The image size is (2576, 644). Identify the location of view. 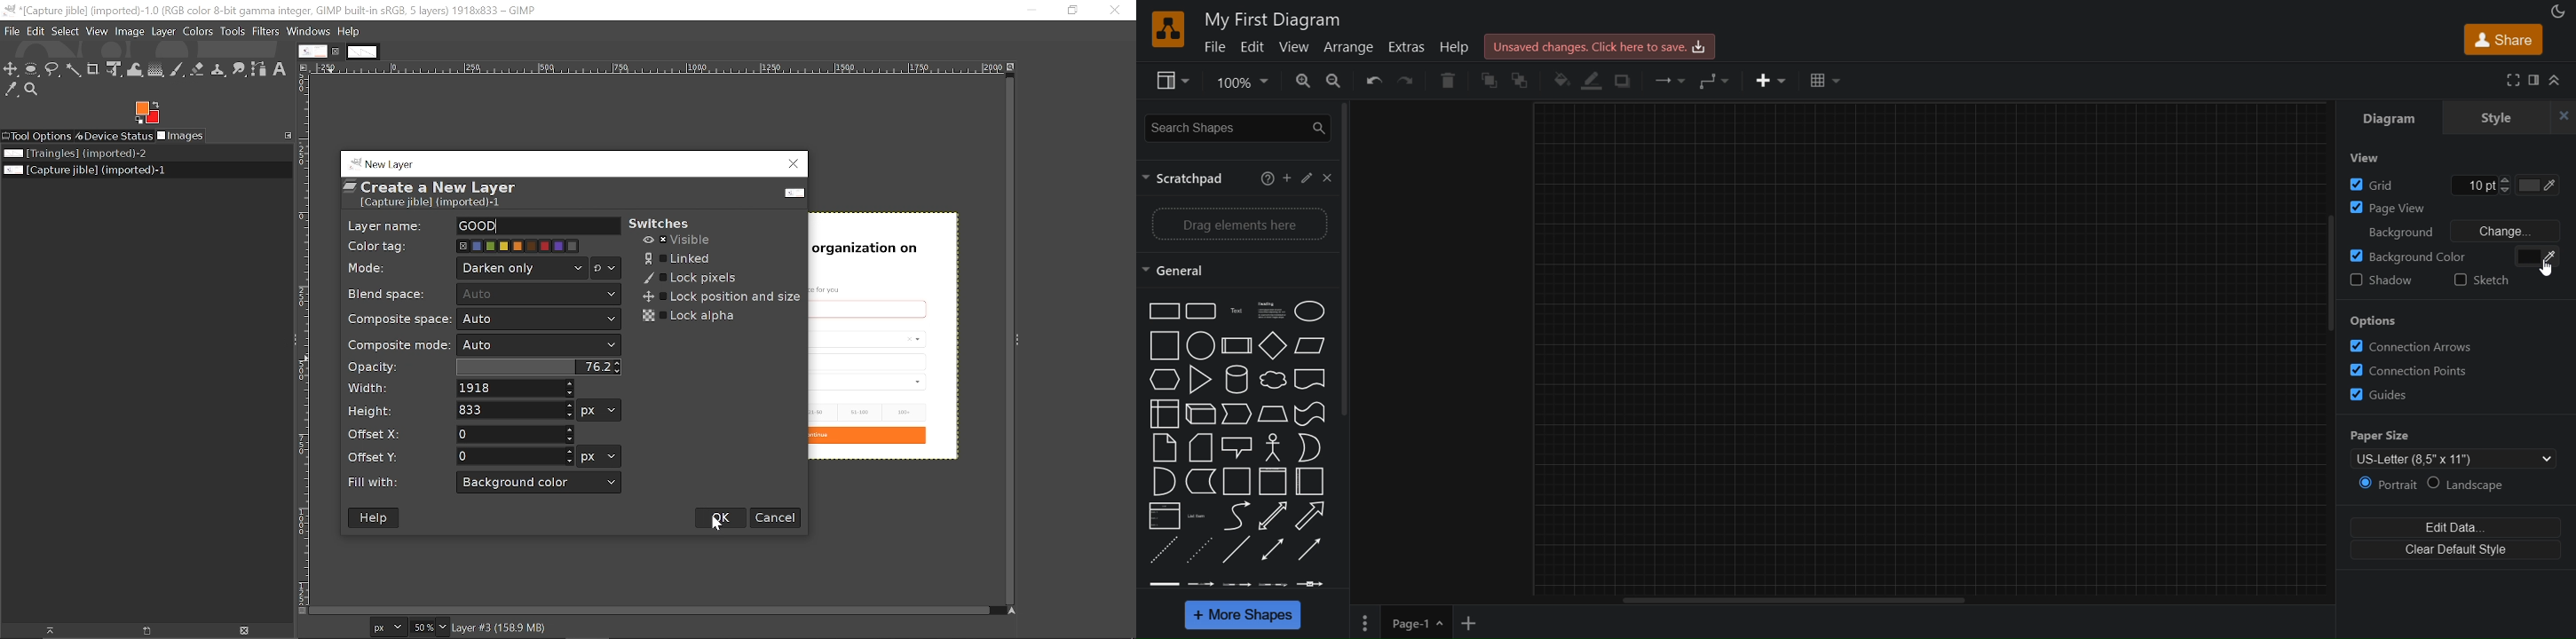
(2367, 159).